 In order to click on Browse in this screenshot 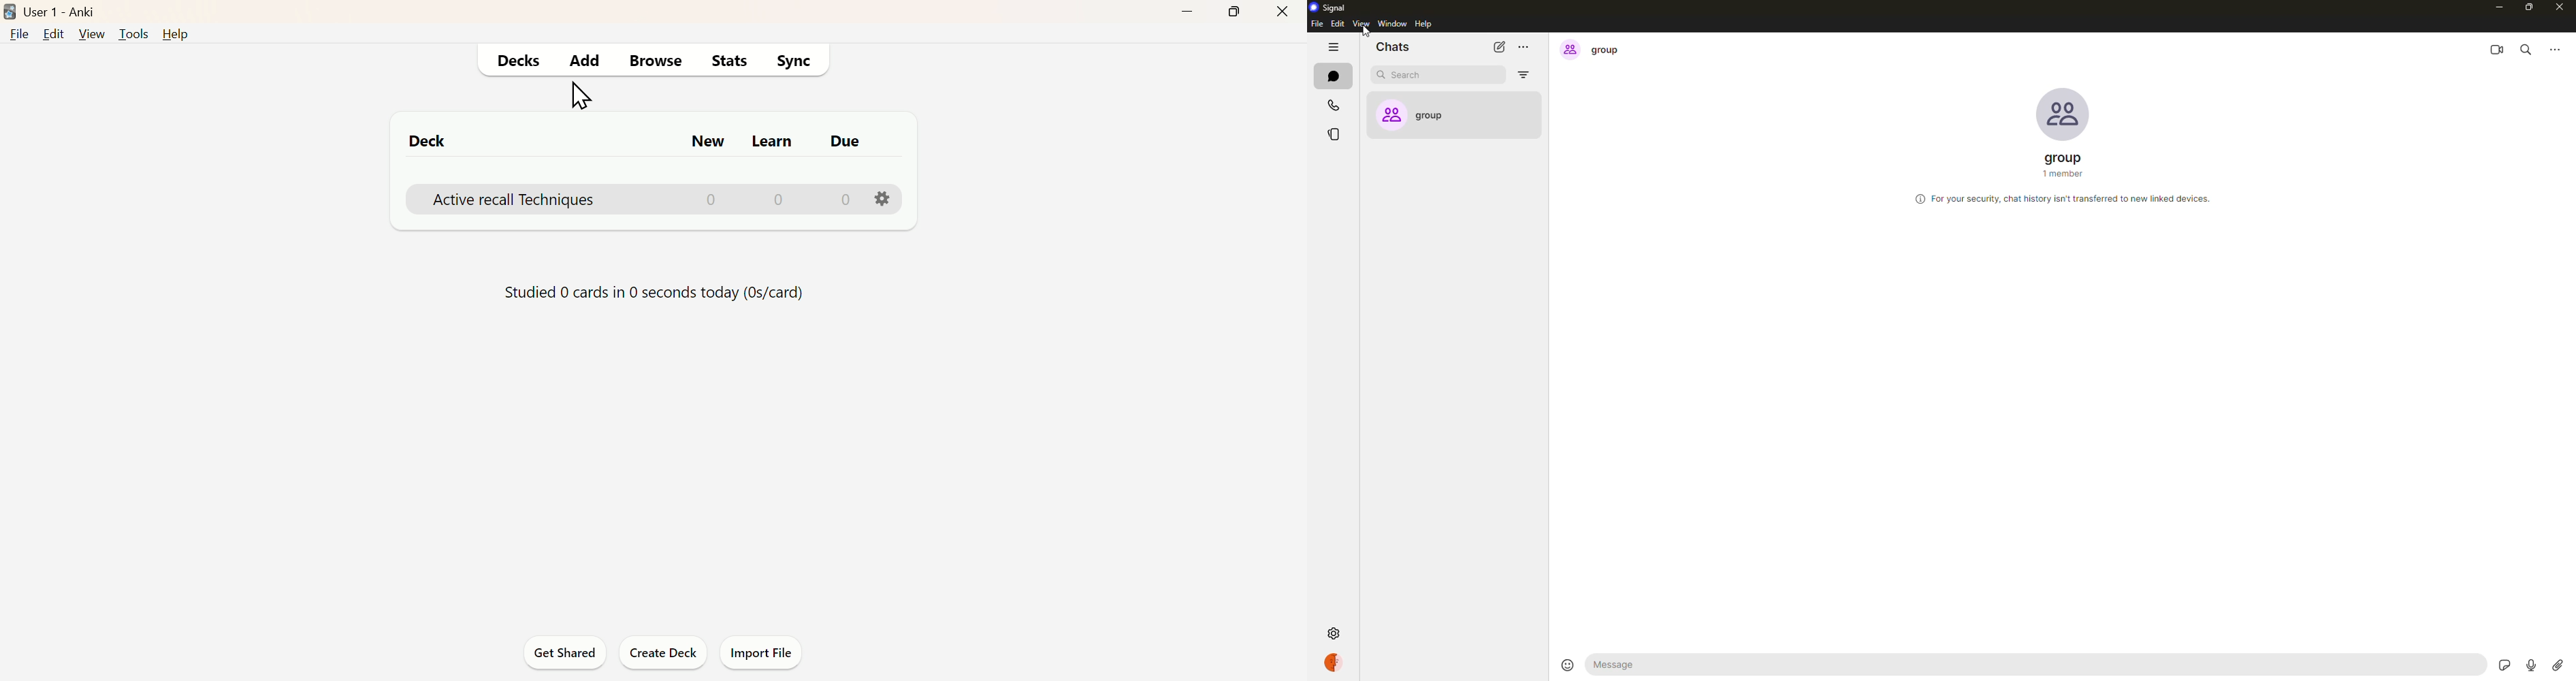, I will do `click(658, 61)`.